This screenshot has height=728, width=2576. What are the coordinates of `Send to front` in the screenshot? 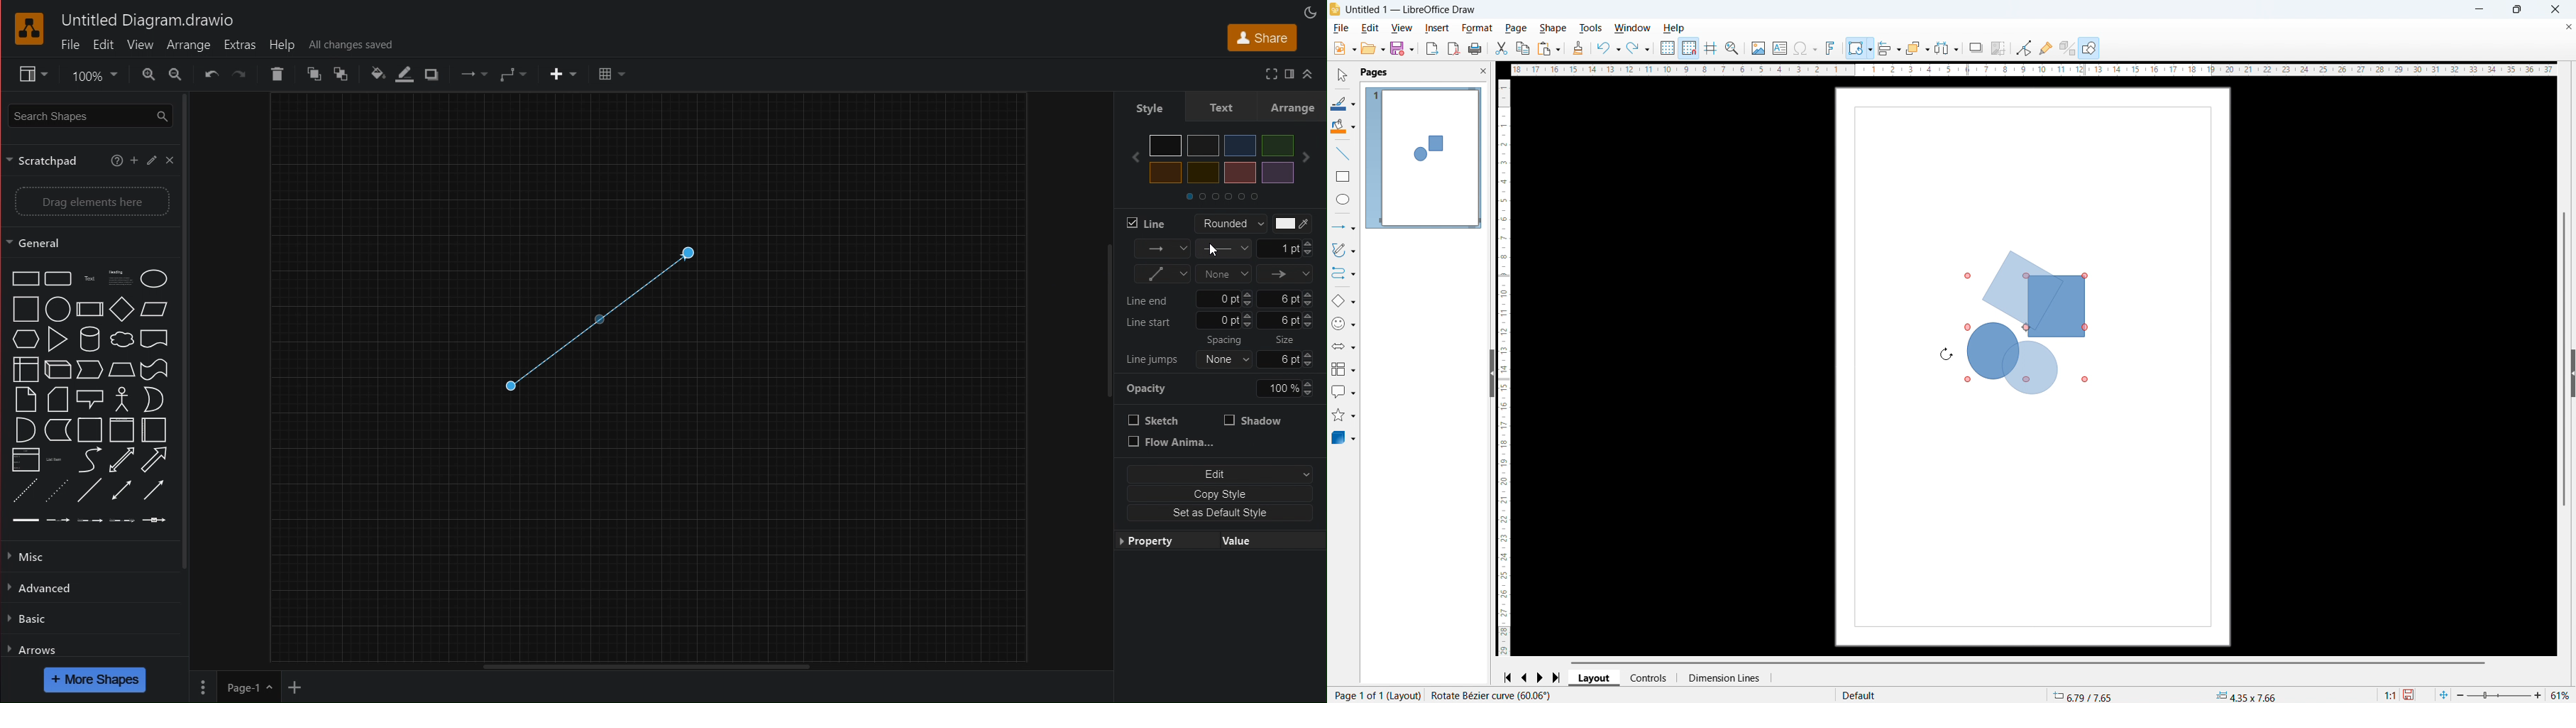 It's located at (313, 74).